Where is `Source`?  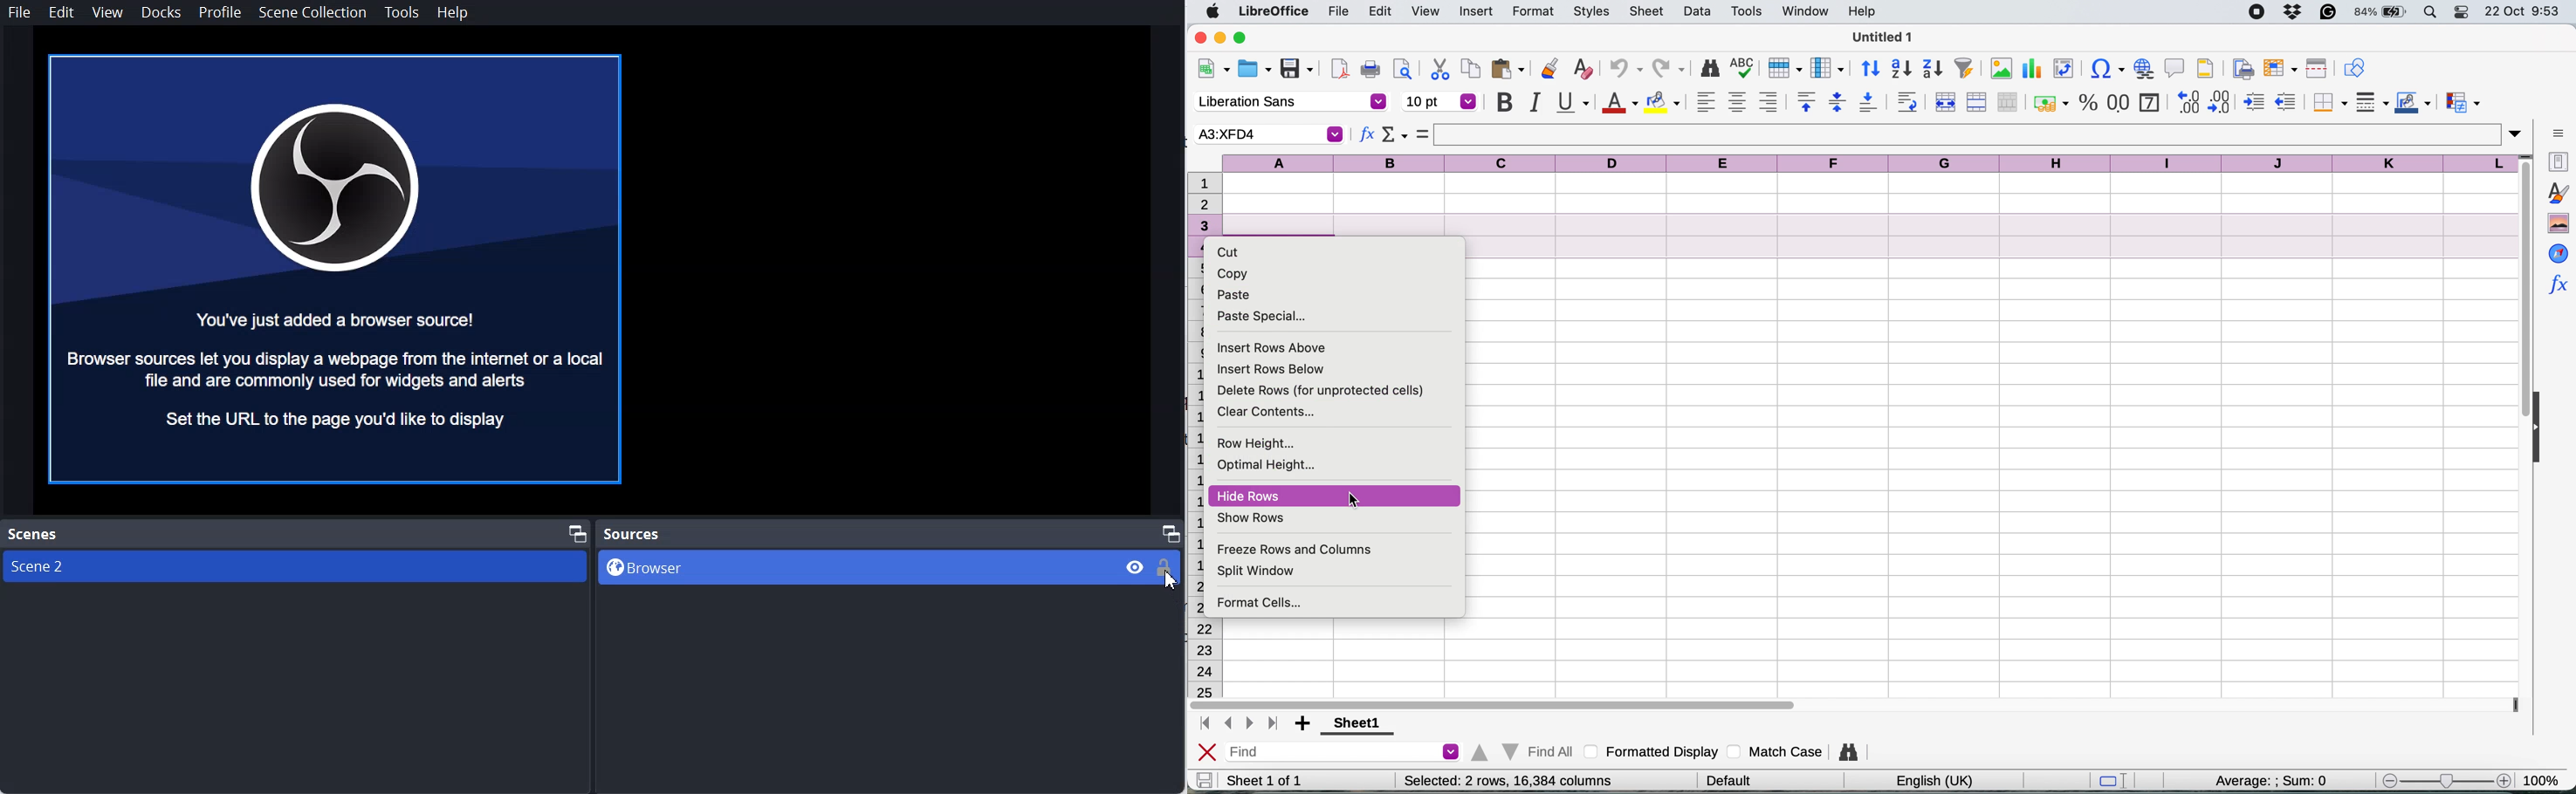
Source is located at coordinates (634, 532).